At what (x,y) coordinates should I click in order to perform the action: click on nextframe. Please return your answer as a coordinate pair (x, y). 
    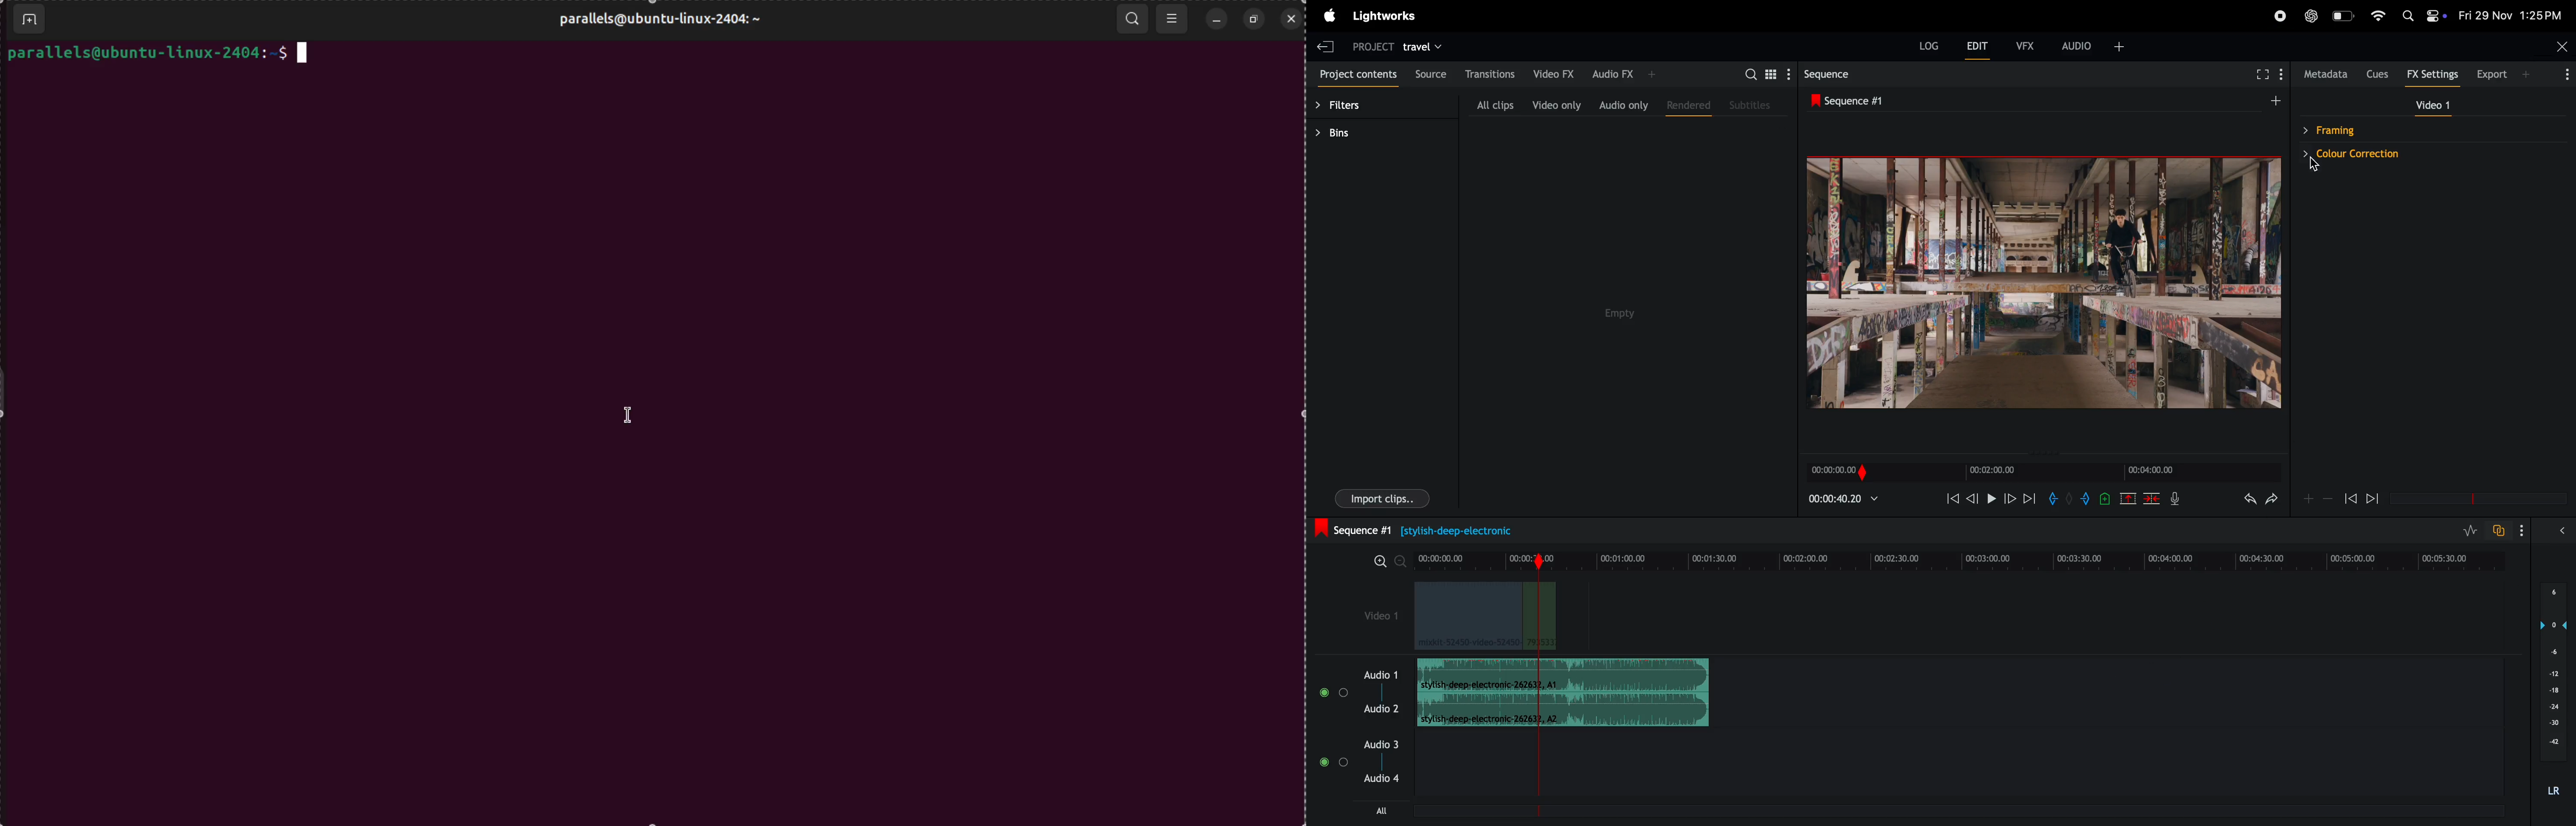
    Looking at the image, I should click on (2010, 498).